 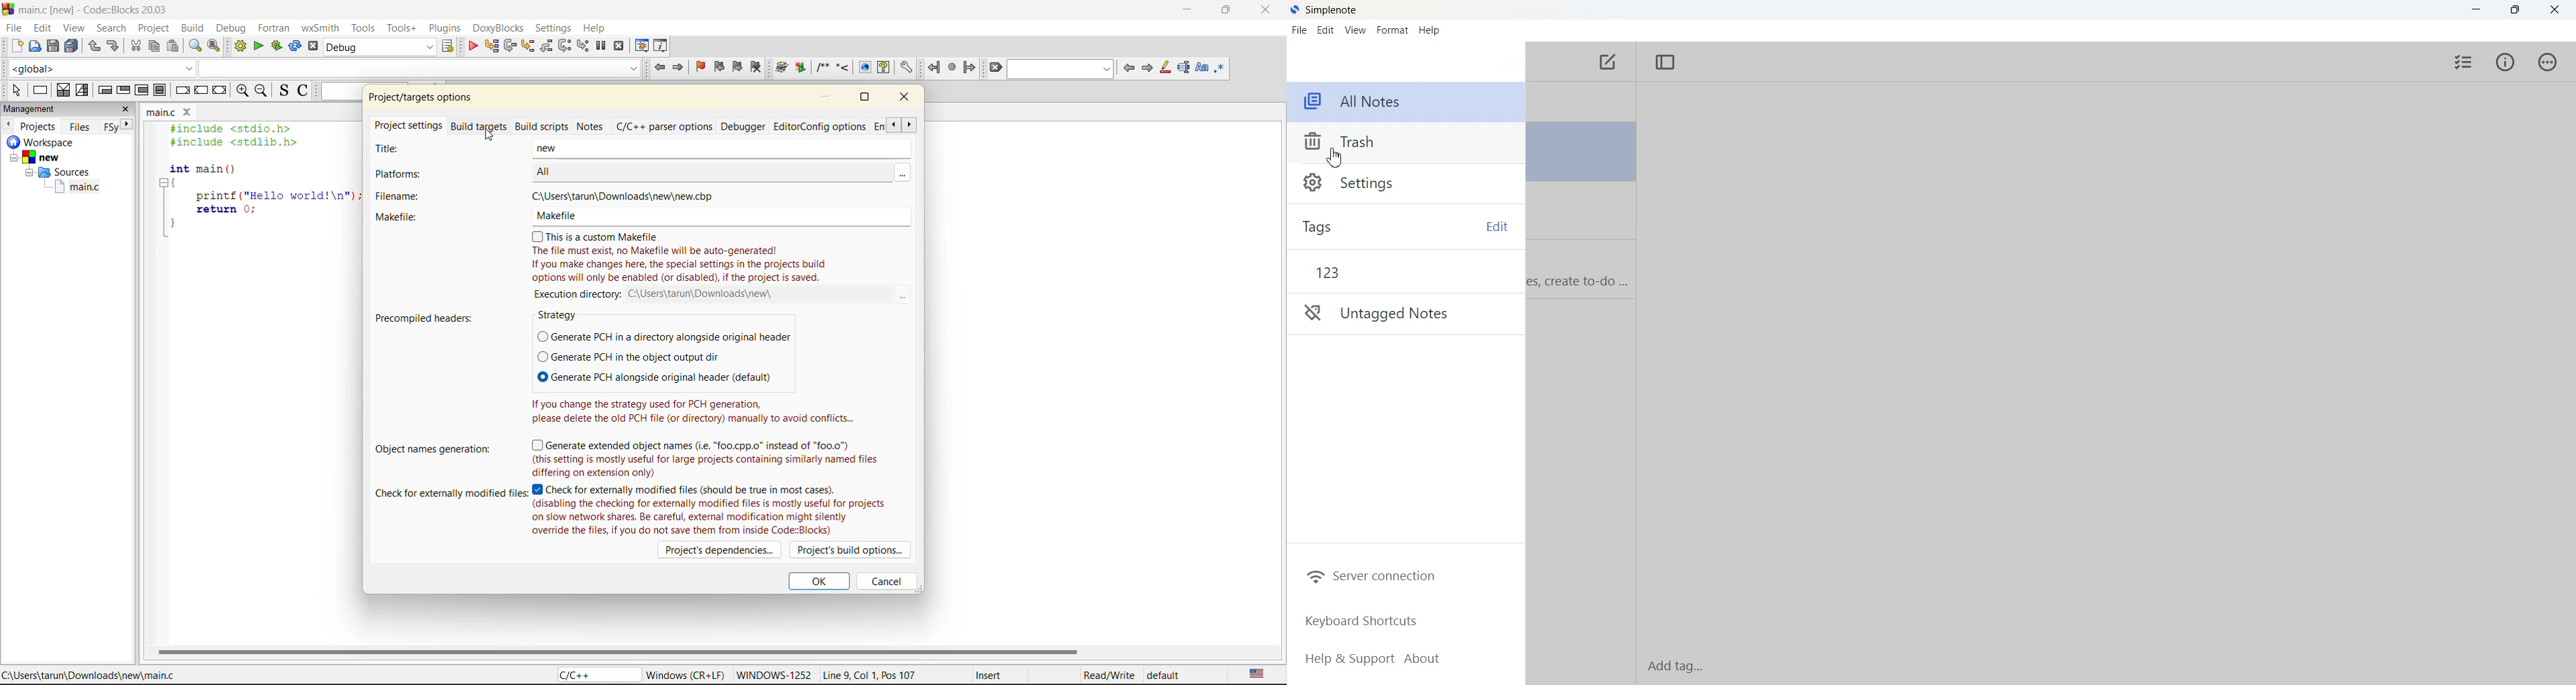 What do you see at coordinates (413, 194) in the screenshot?
I see `filename` at bounding box center [413, 194].